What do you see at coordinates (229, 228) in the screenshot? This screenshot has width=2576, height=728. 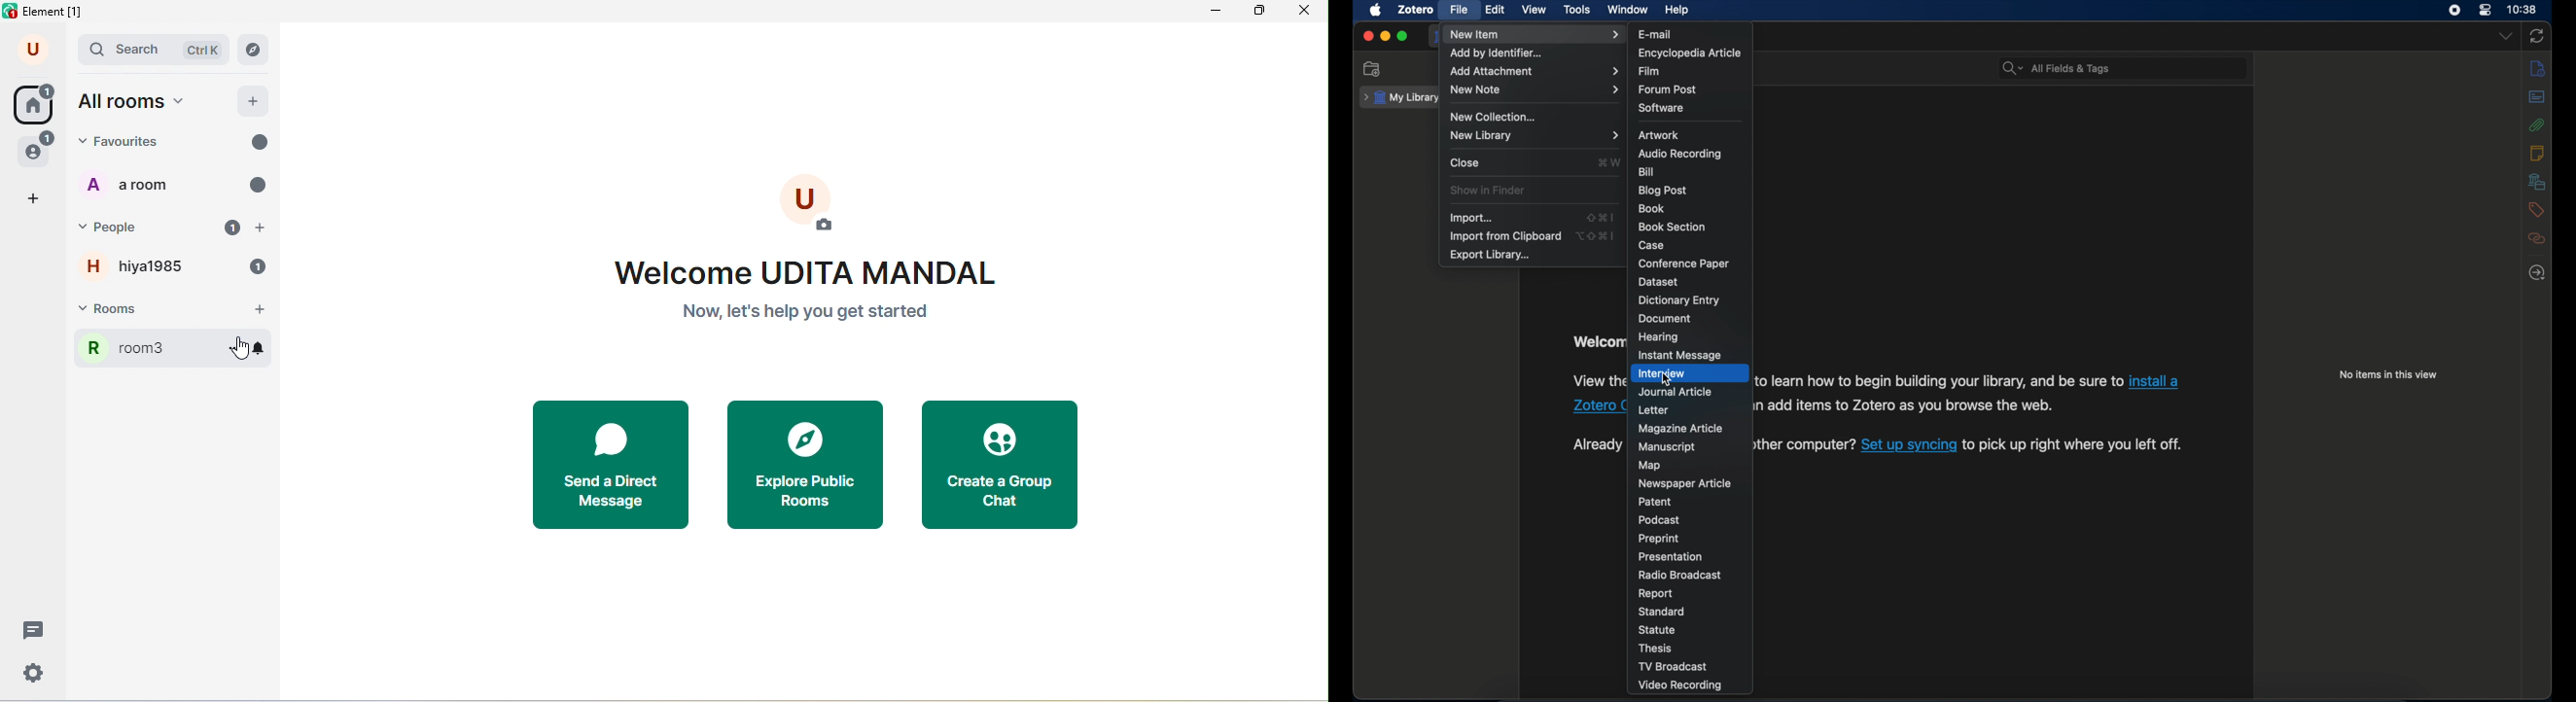 I see `unread message symbol` at bounding box center [229, 228].